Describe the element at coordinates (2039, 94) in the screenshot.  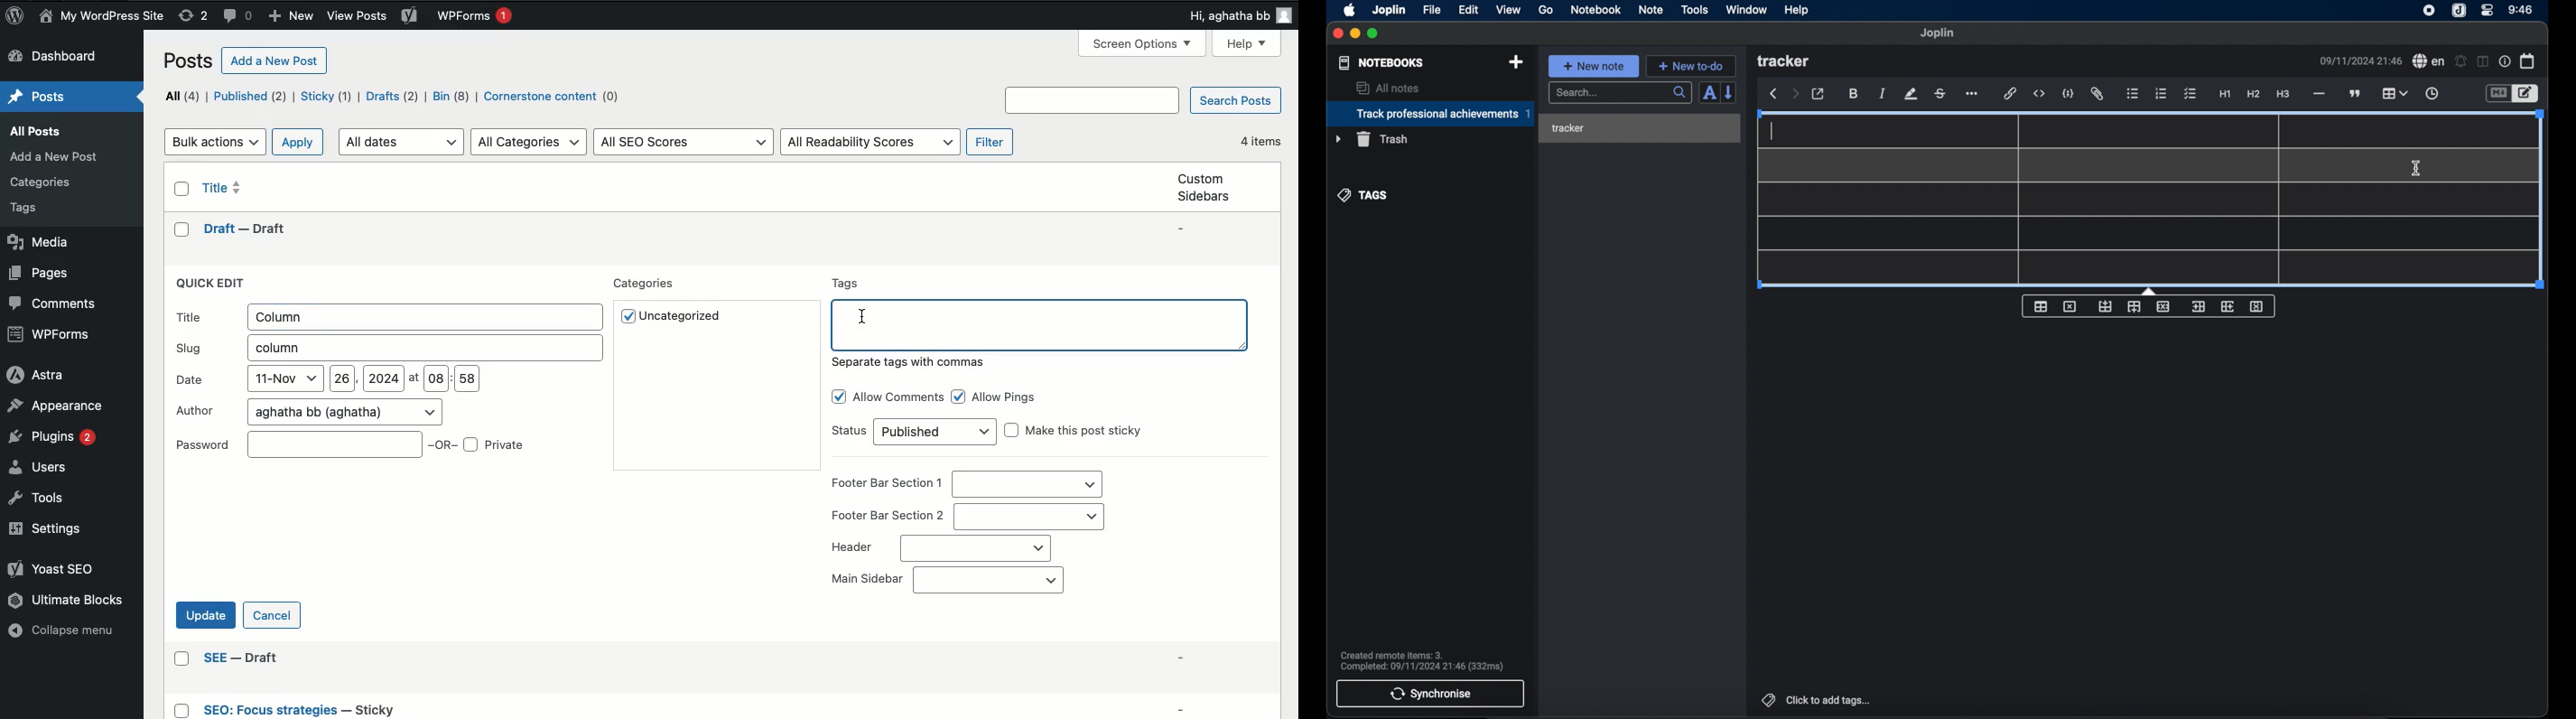
I see `inline code` at that location.